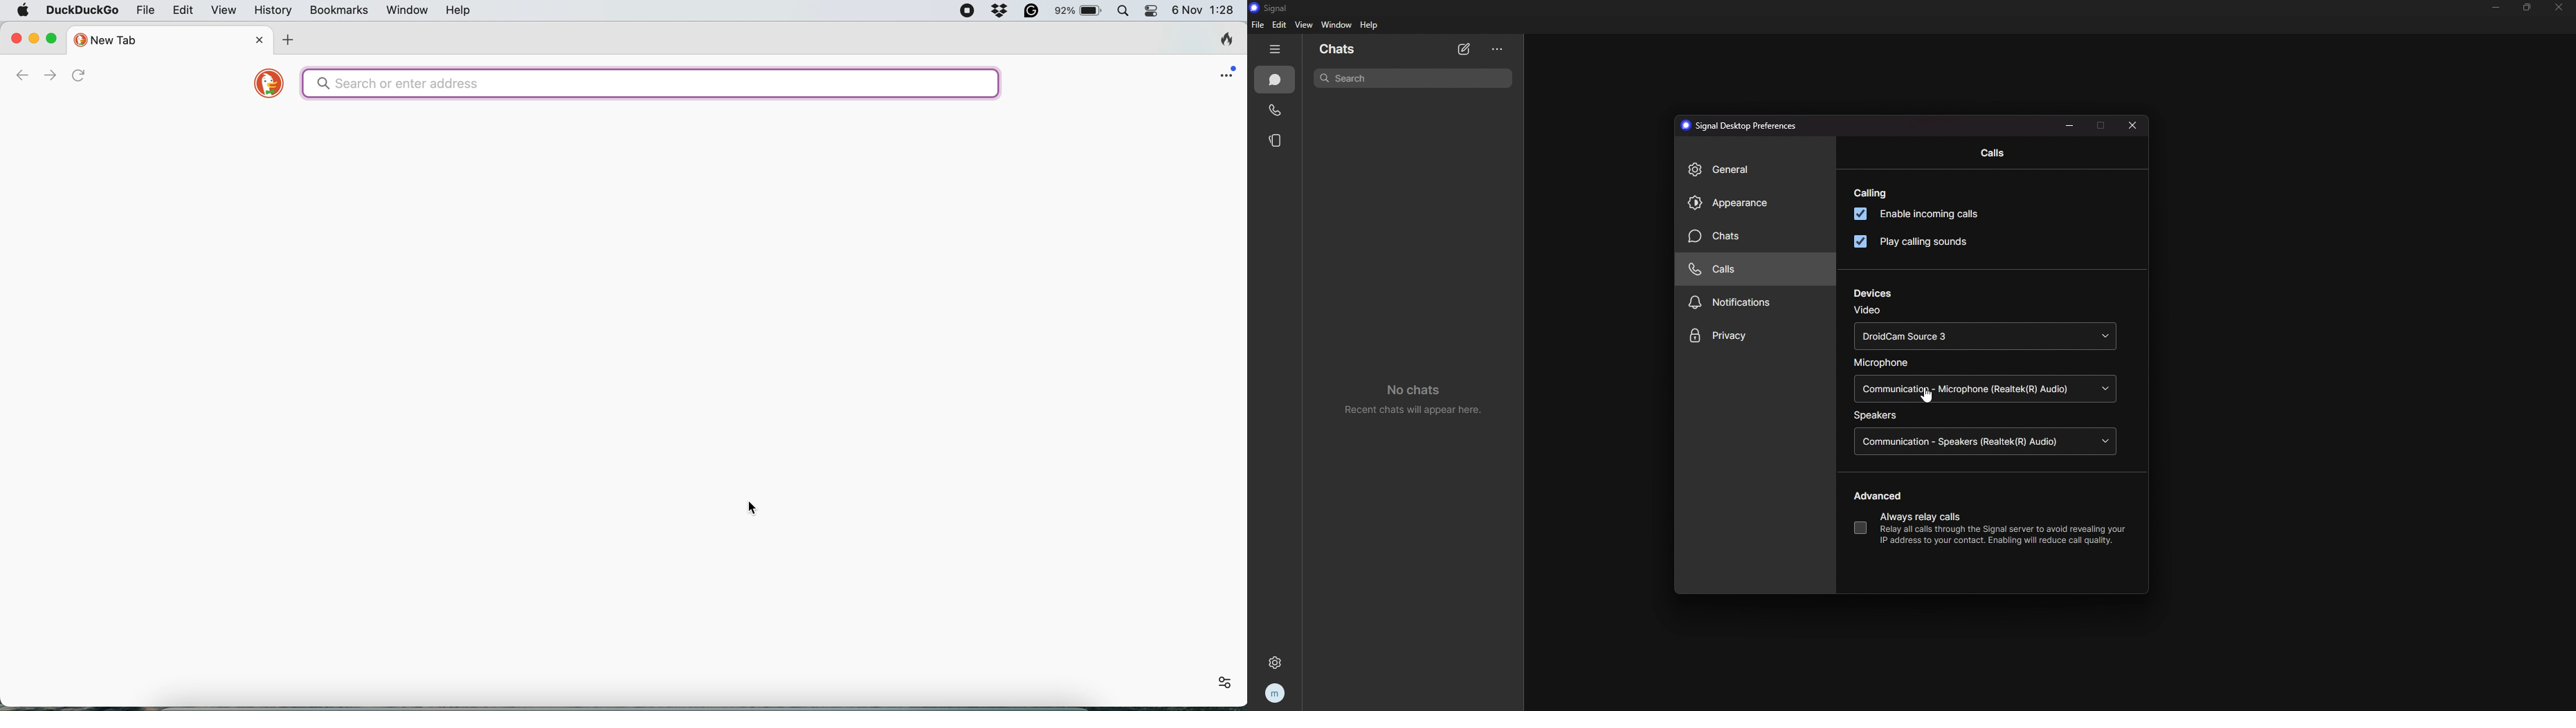  Describe the element at coordinates (1756, 335) in the screenshot. I see `privacy` at that location.